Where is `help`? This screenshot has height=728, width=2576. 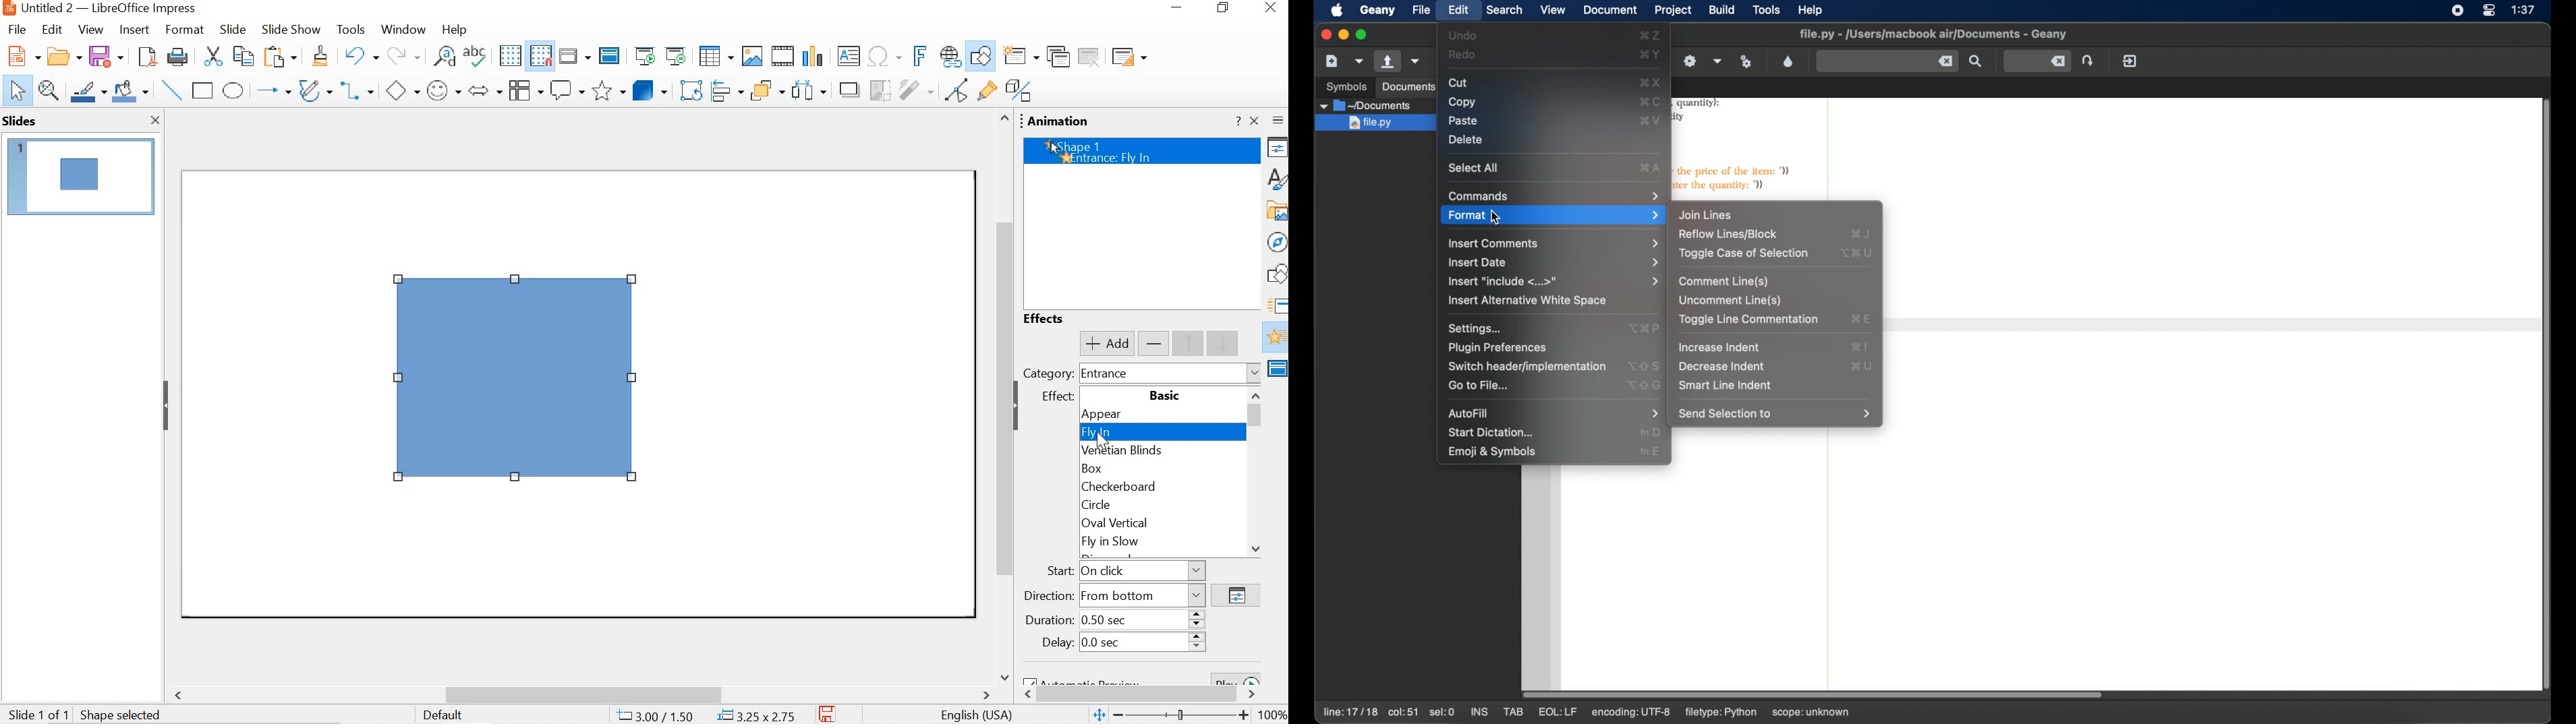 help is located at coordinates (1238, 122).